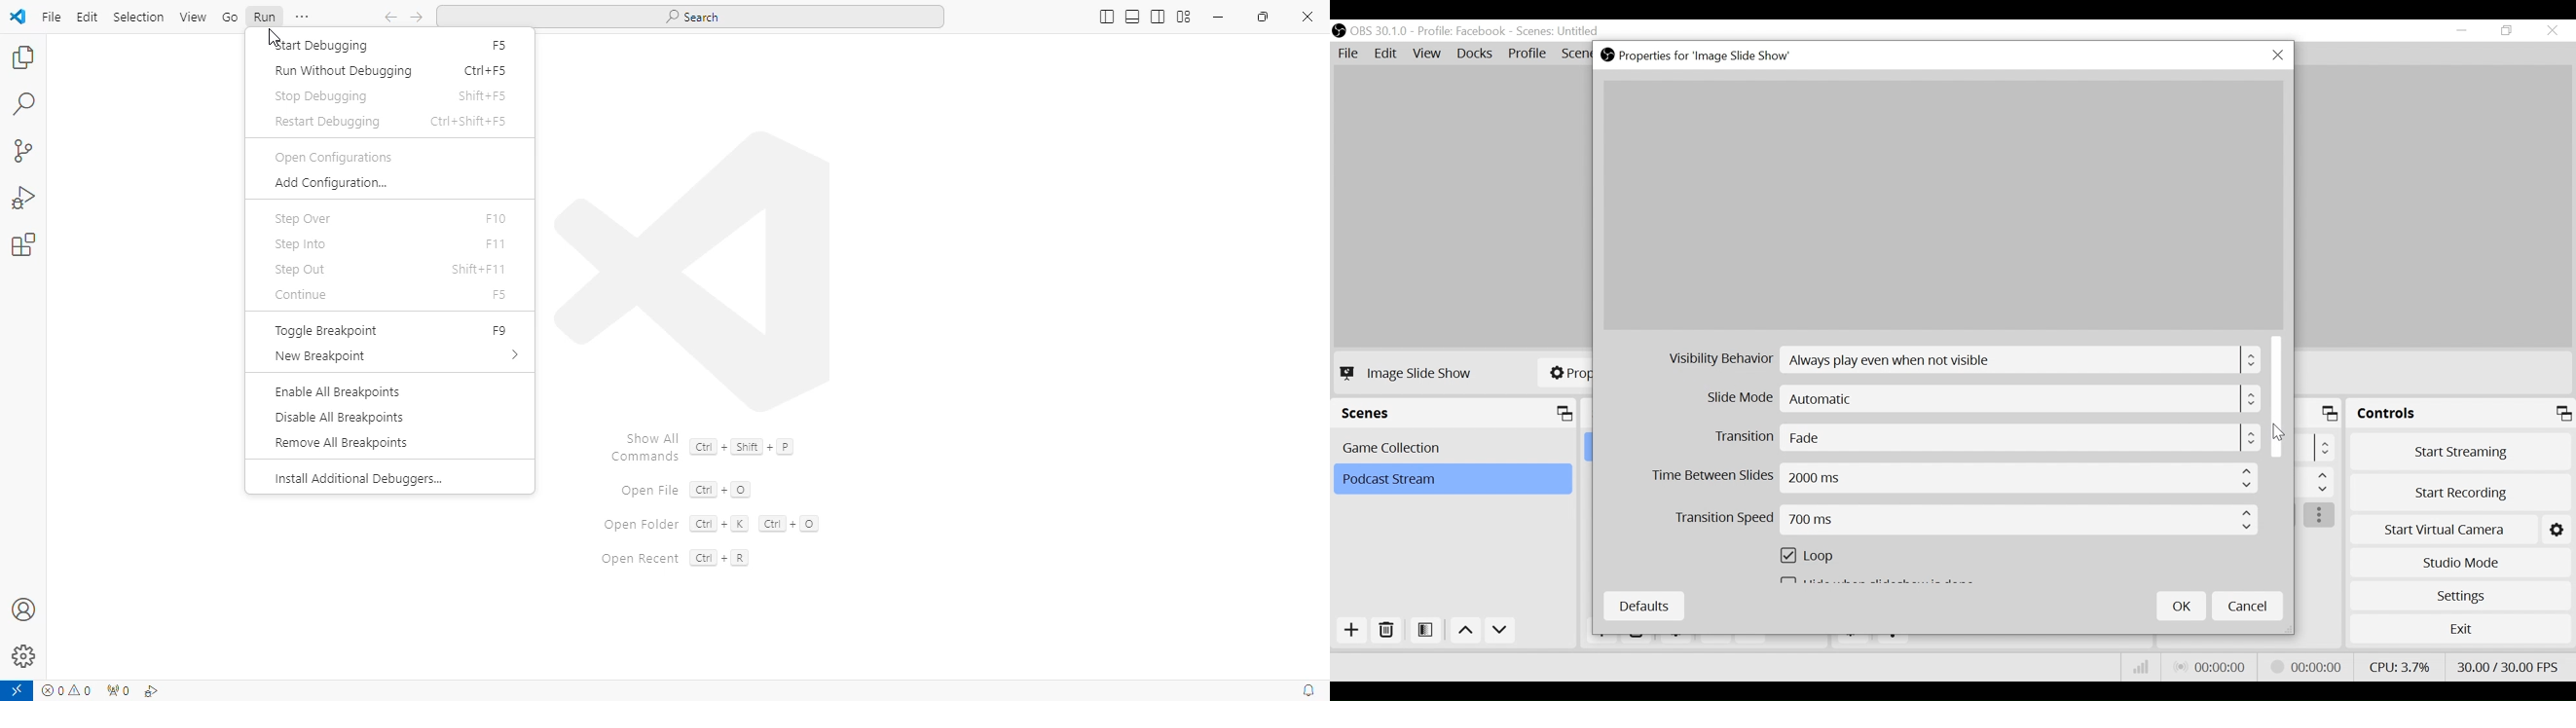 The image size is (2576, 728). Describe the element at coordinates (1455, 447) in the screenshot. I see `Scene` at that location.